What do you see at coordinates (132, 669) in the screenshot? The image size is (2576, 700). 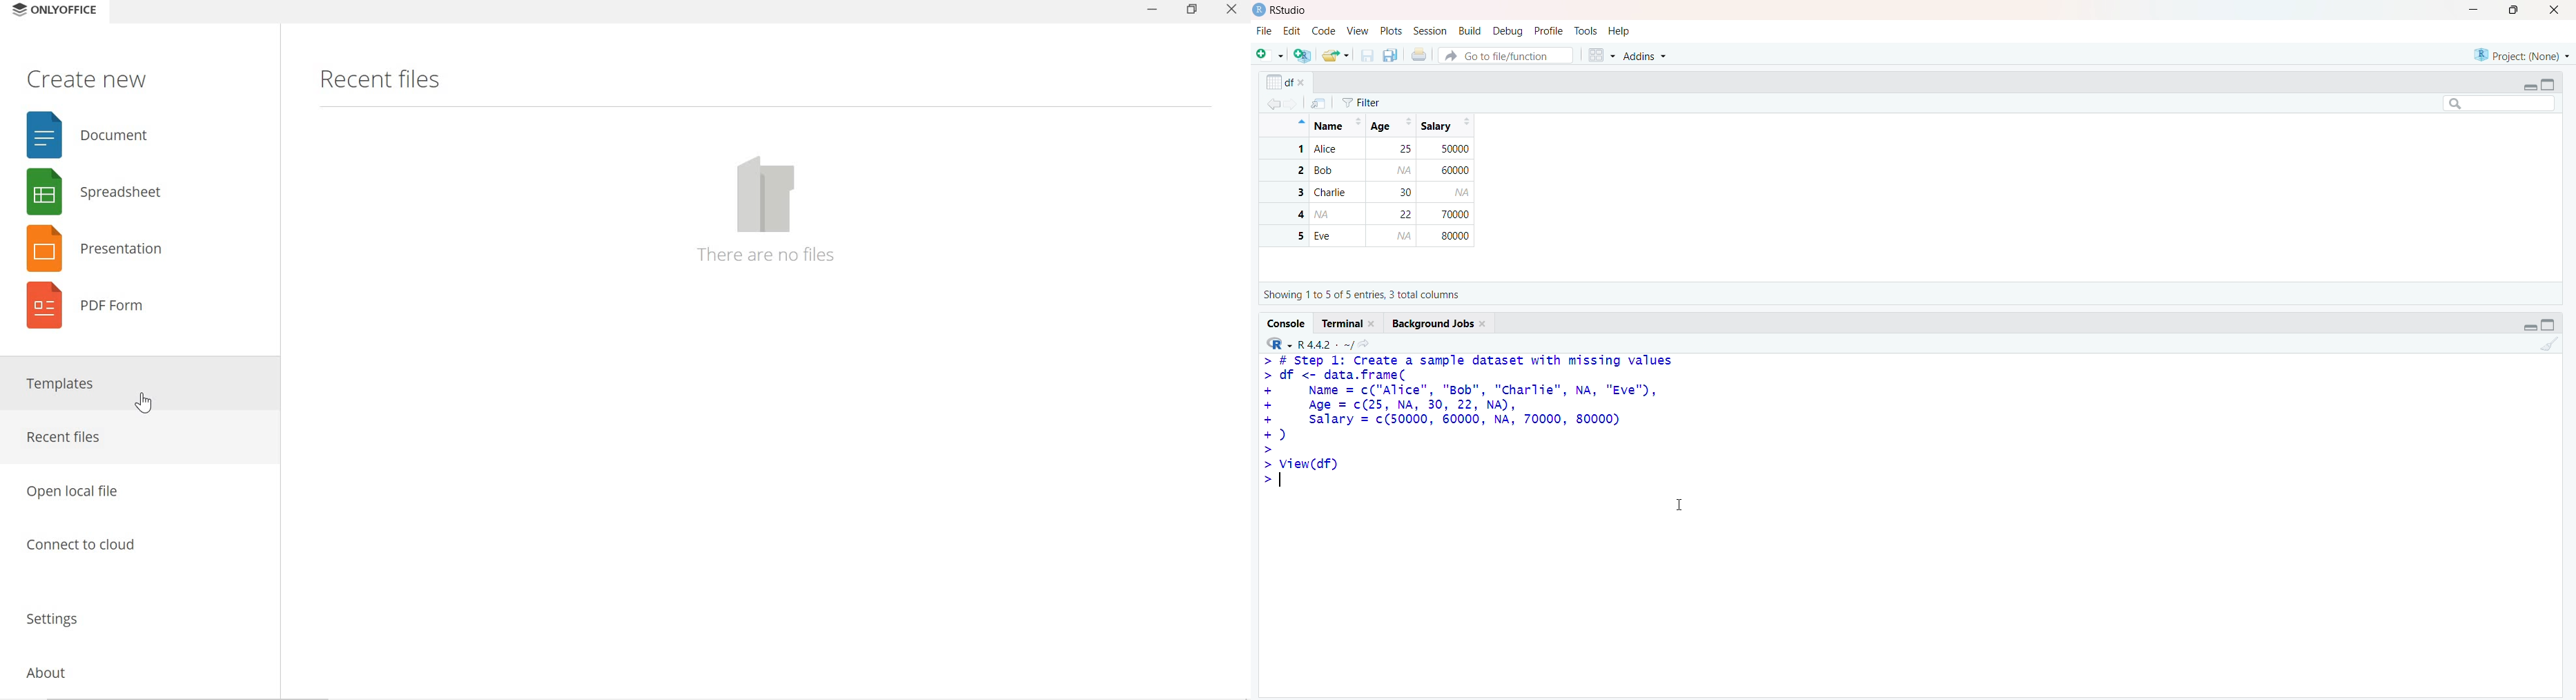 I see `about` at bounding box center [132, 669].